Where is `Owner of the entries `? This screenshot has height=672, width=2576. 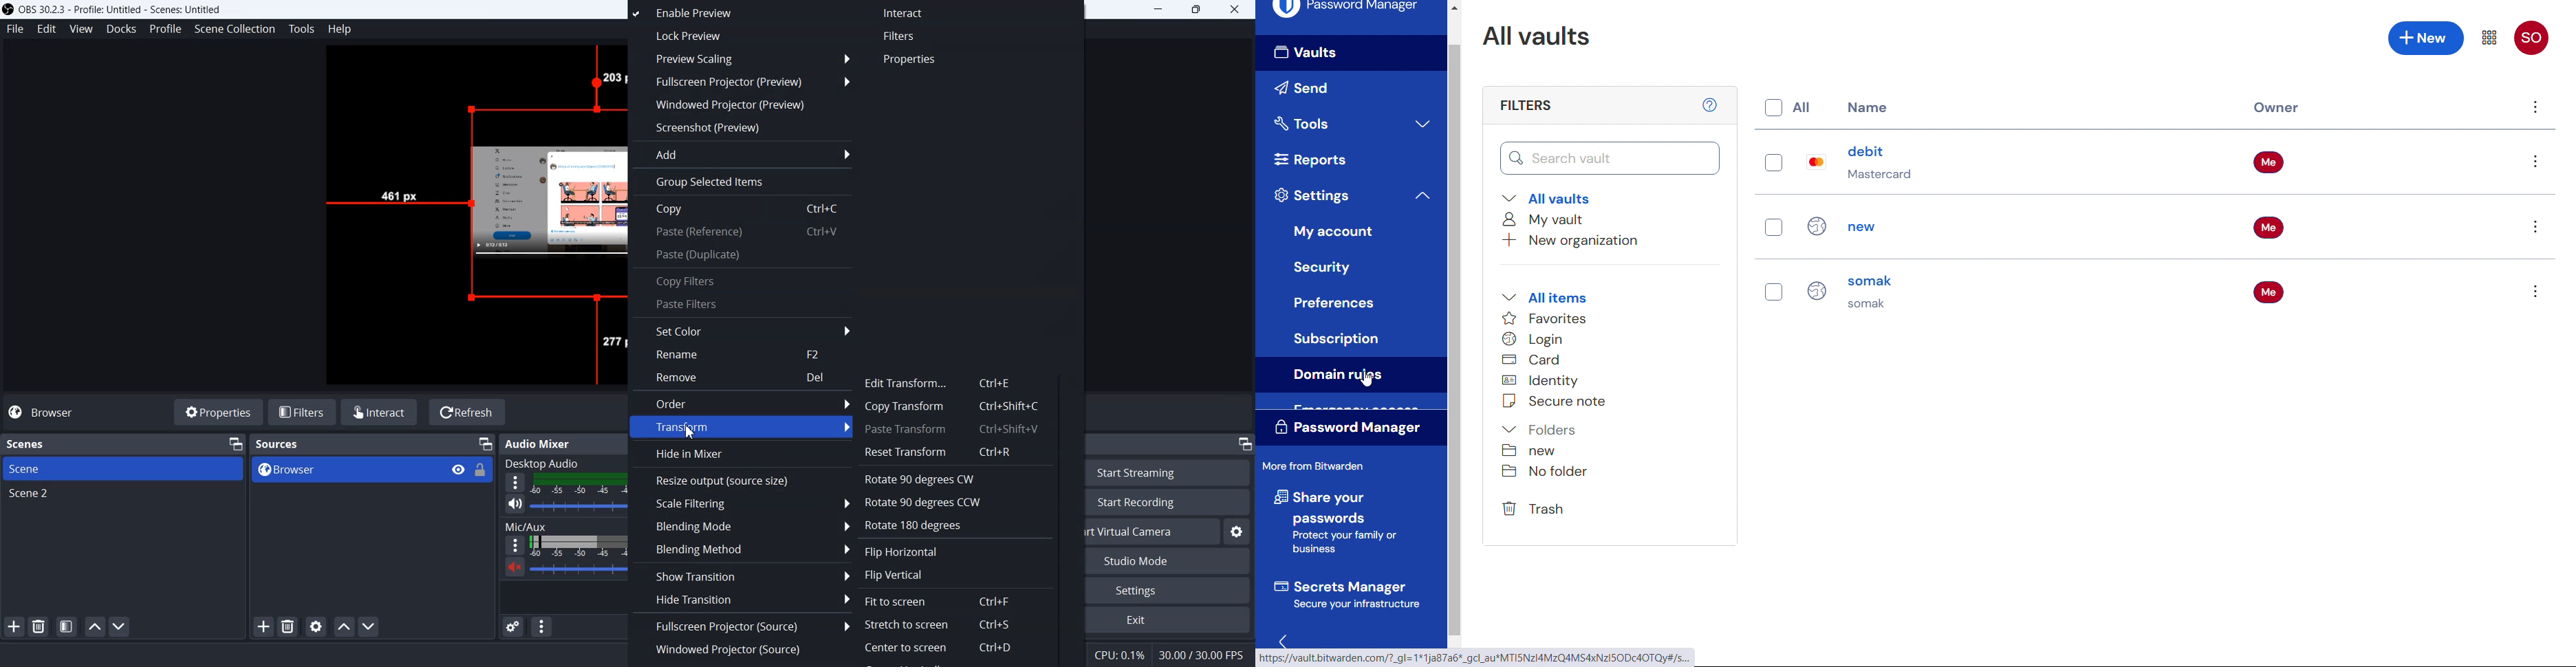
Owner of the entries  is located at coordinates (2271, 231).